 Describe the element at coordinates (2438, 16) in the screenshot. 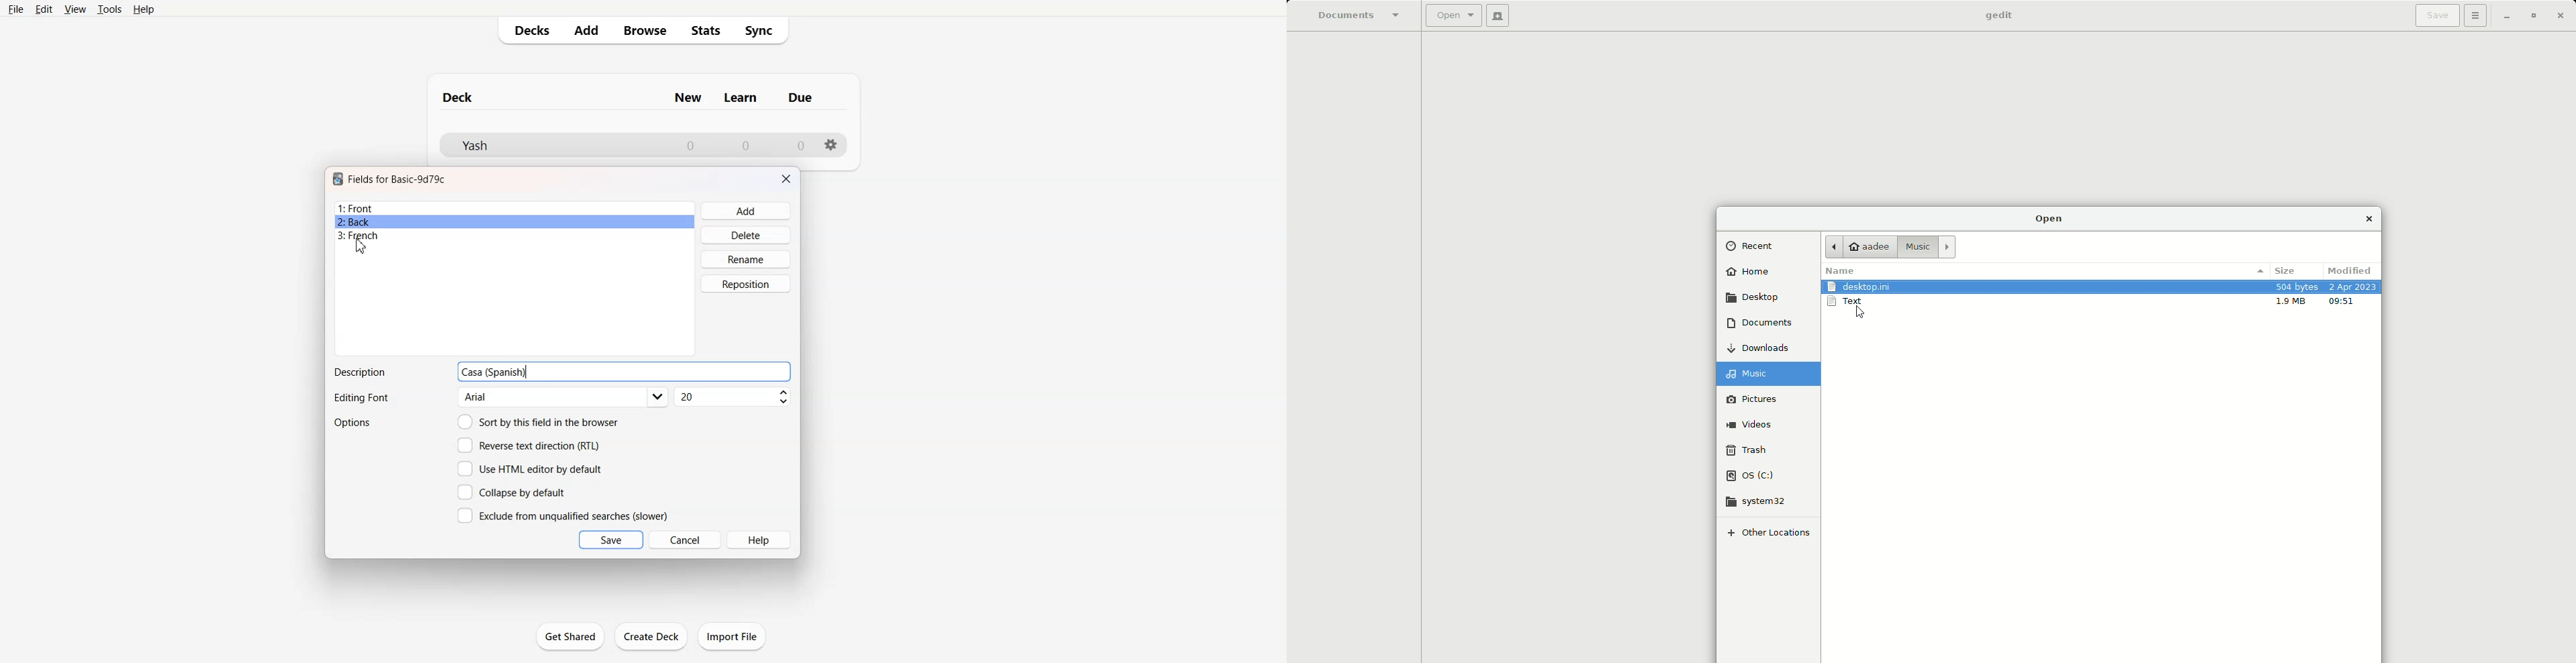

I see `Save` at that location.